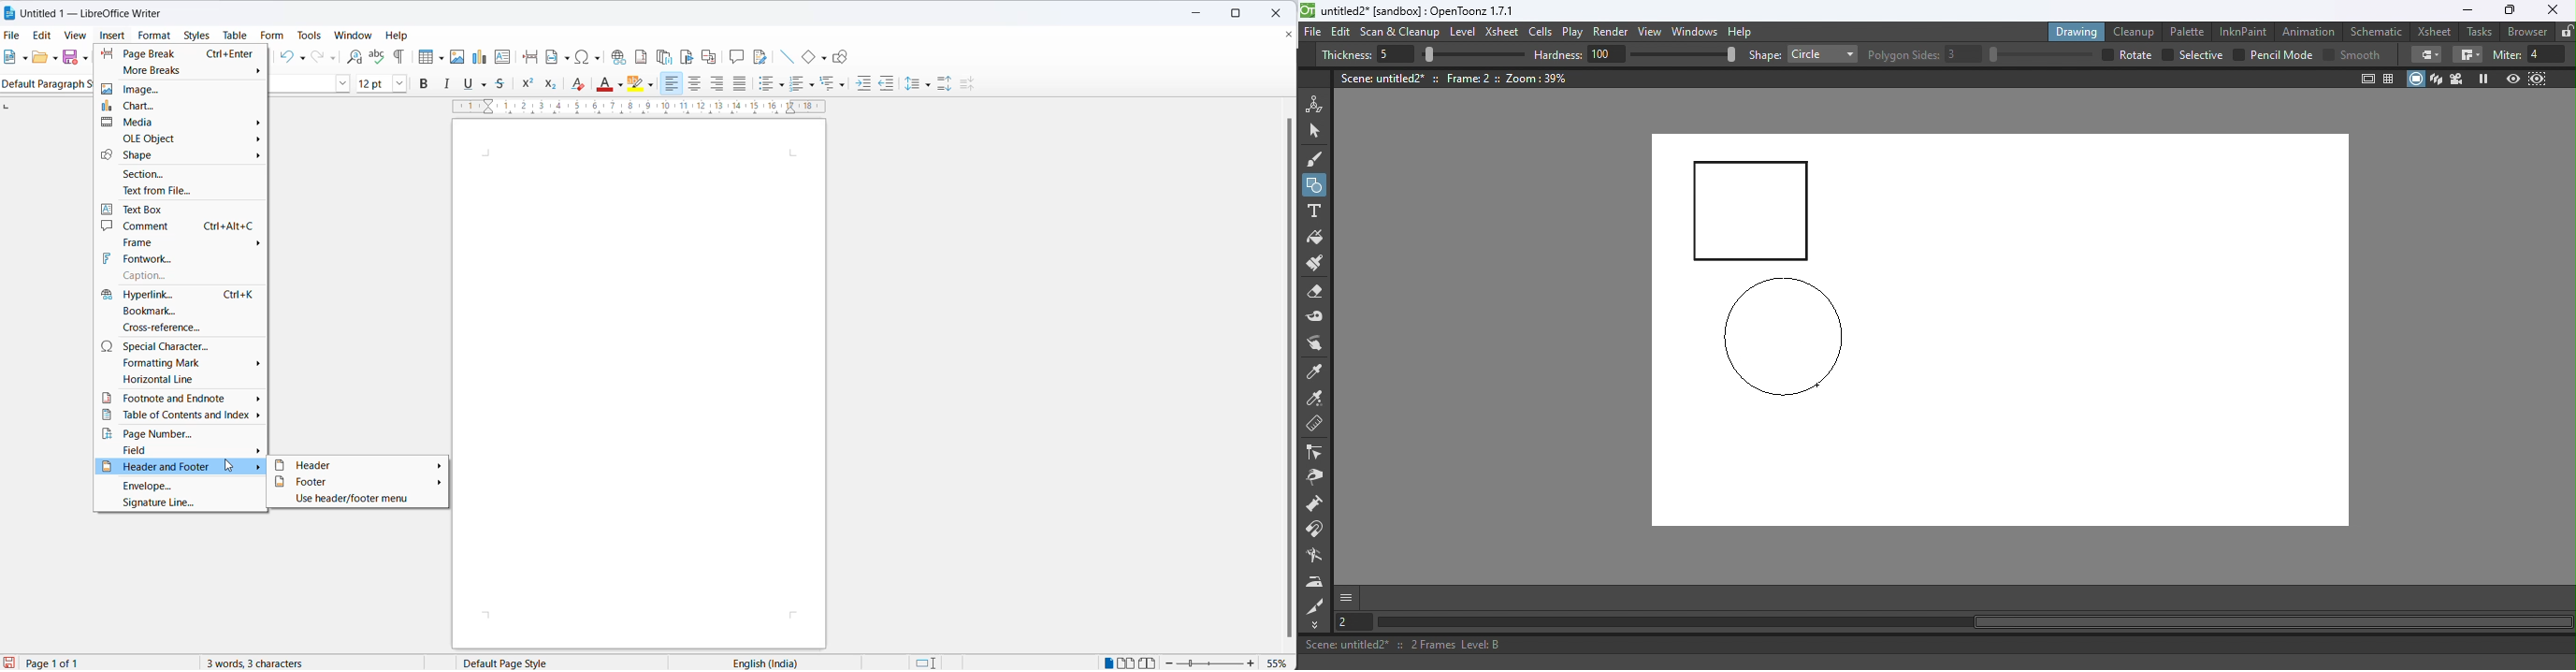 The height and width of the screenshot is (672, 2576). Describe the element at coordinates (620, 83) in the screenshot. I see `font color options` at that location.